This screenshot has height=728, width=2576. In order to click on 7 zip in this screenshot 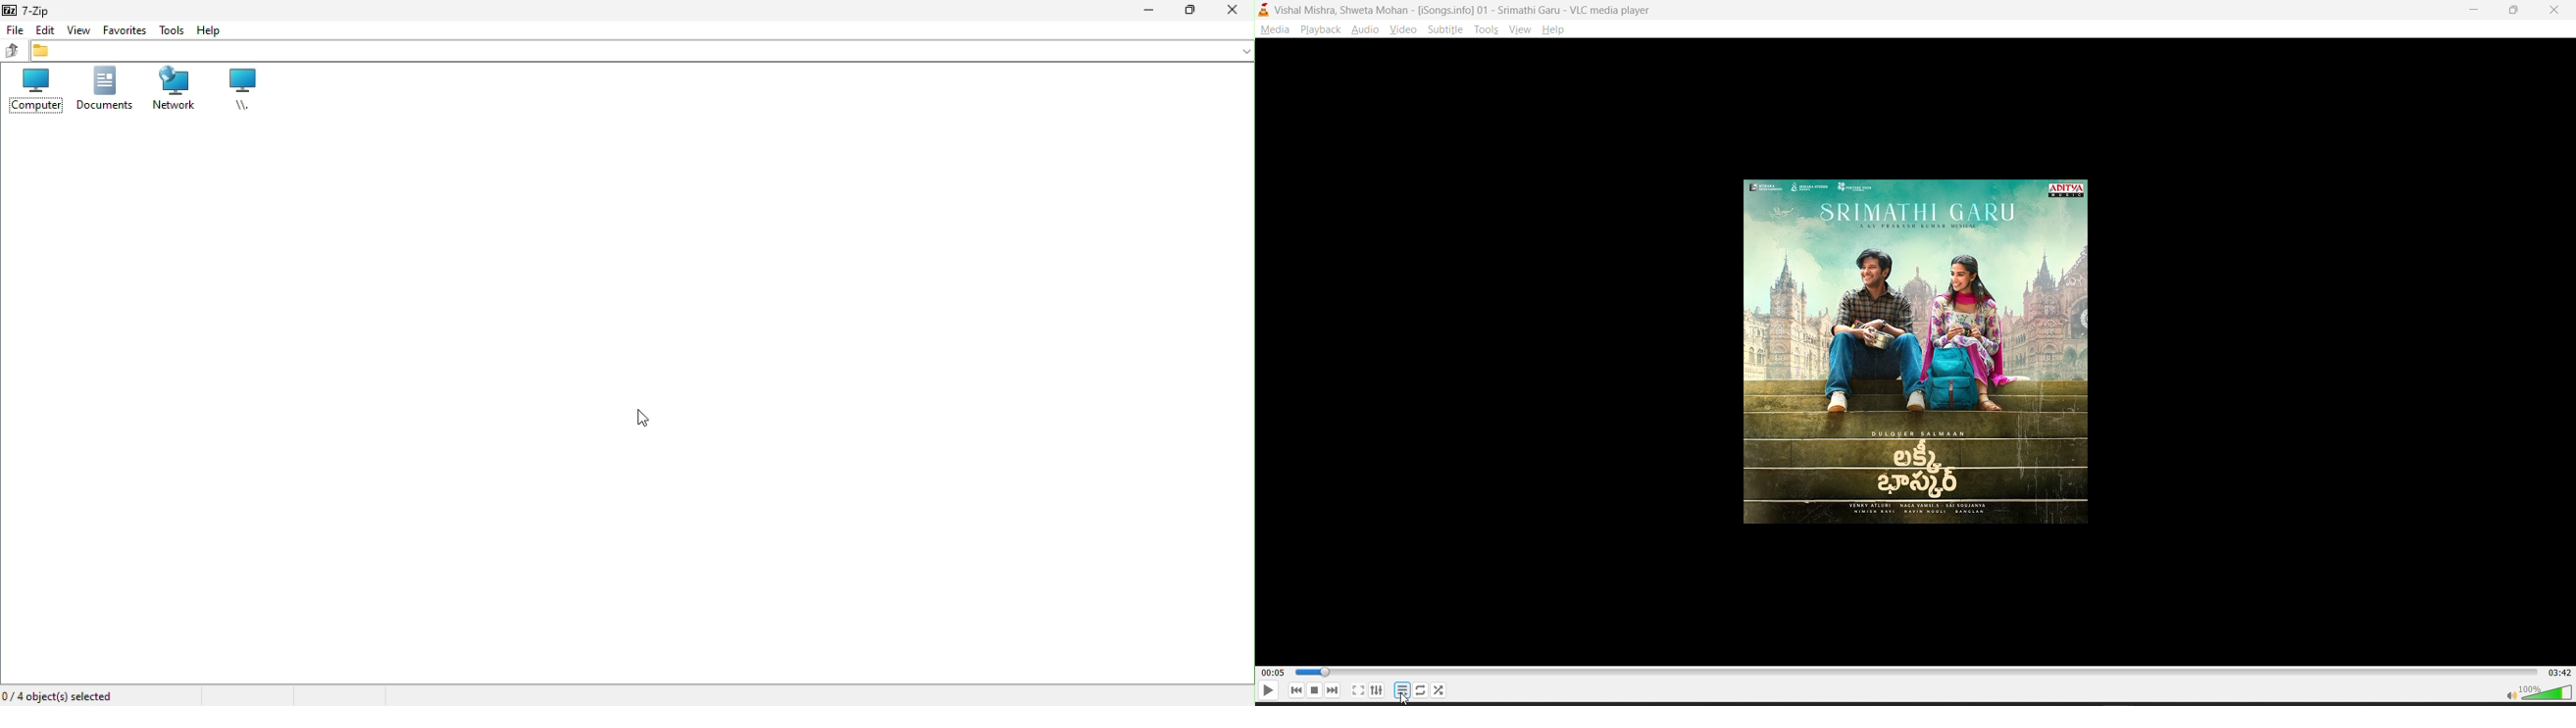, I will do `click(35, 8)`.